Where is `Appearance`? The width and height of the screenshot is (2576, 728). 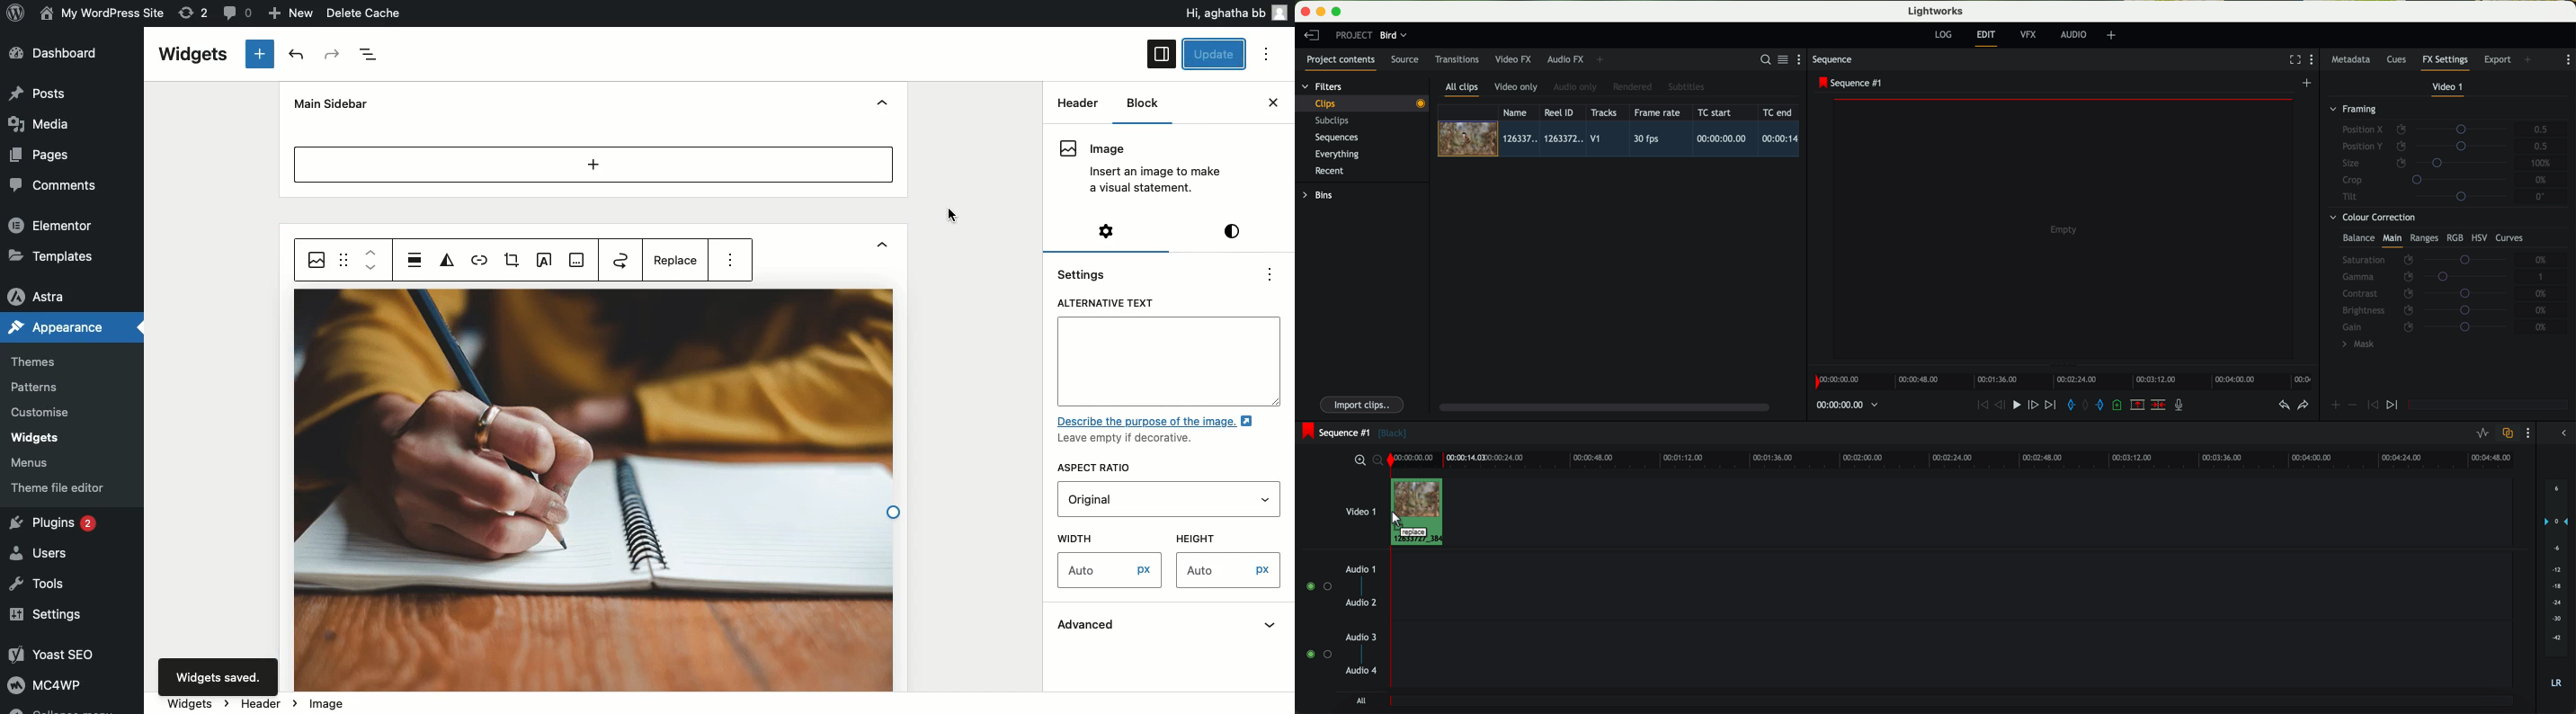
Appearance is located at coordinates (56, 326).